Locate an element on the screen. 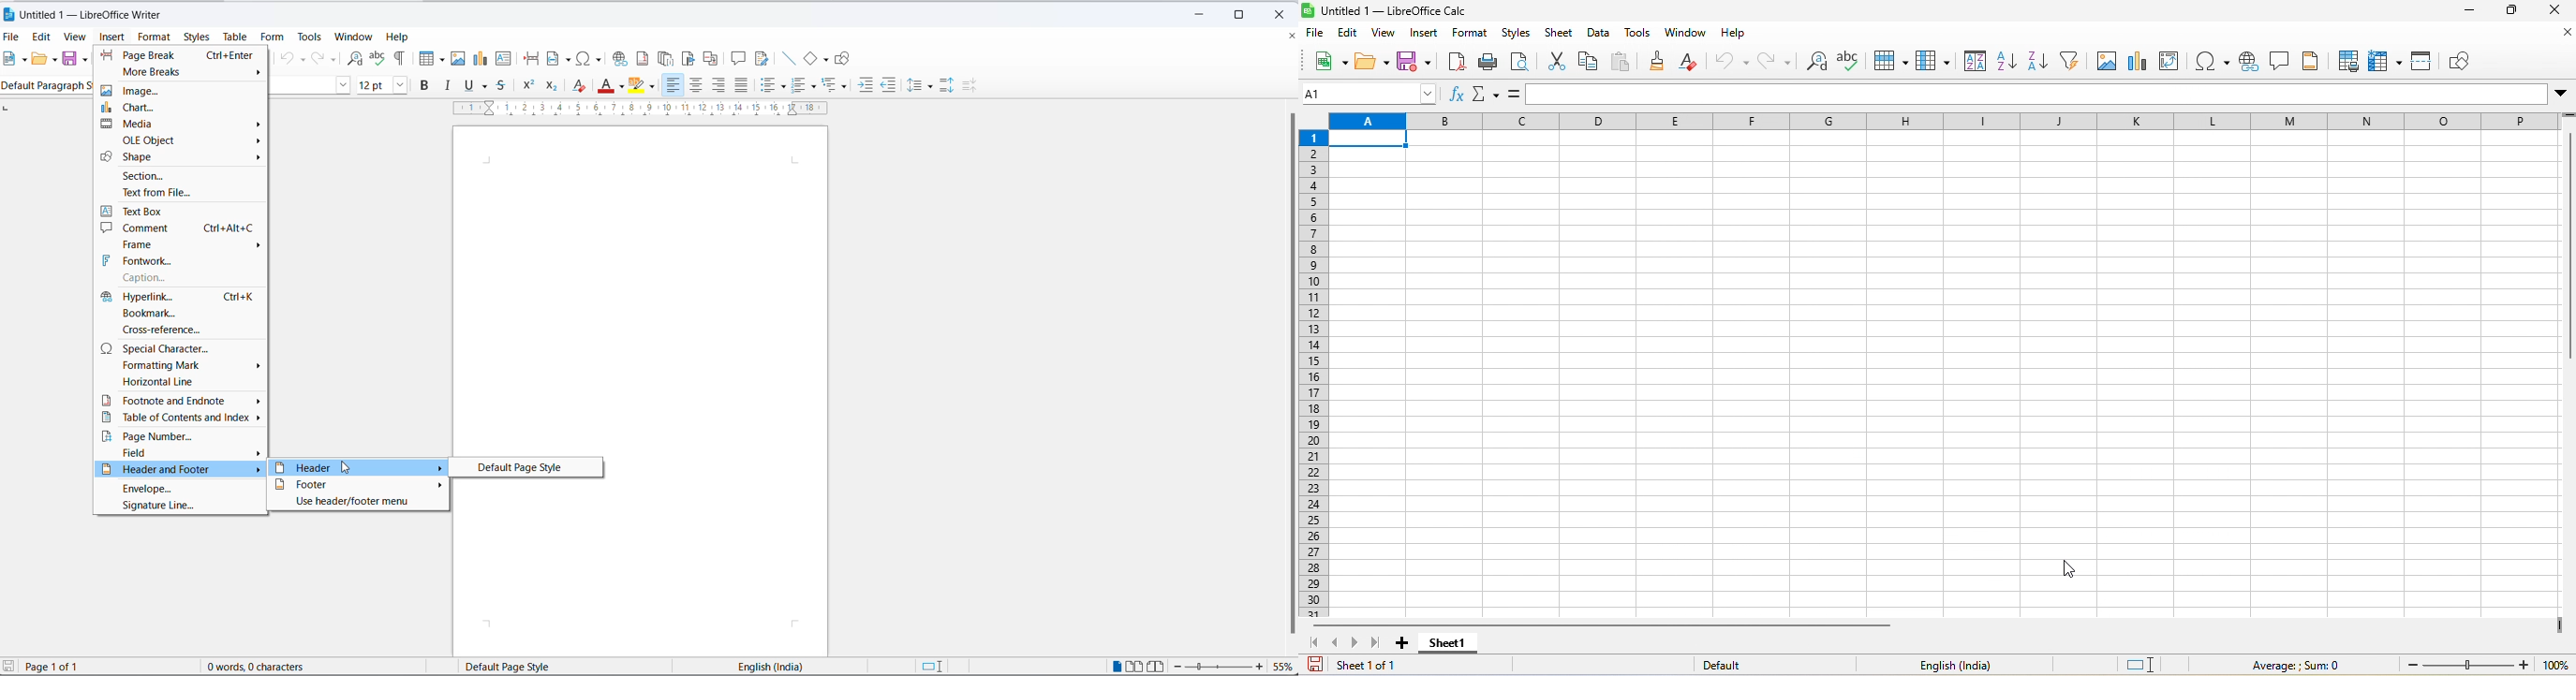 This screenshot has width=2576, height=700. average: sum=0 is located at coordinates (2293, 663).